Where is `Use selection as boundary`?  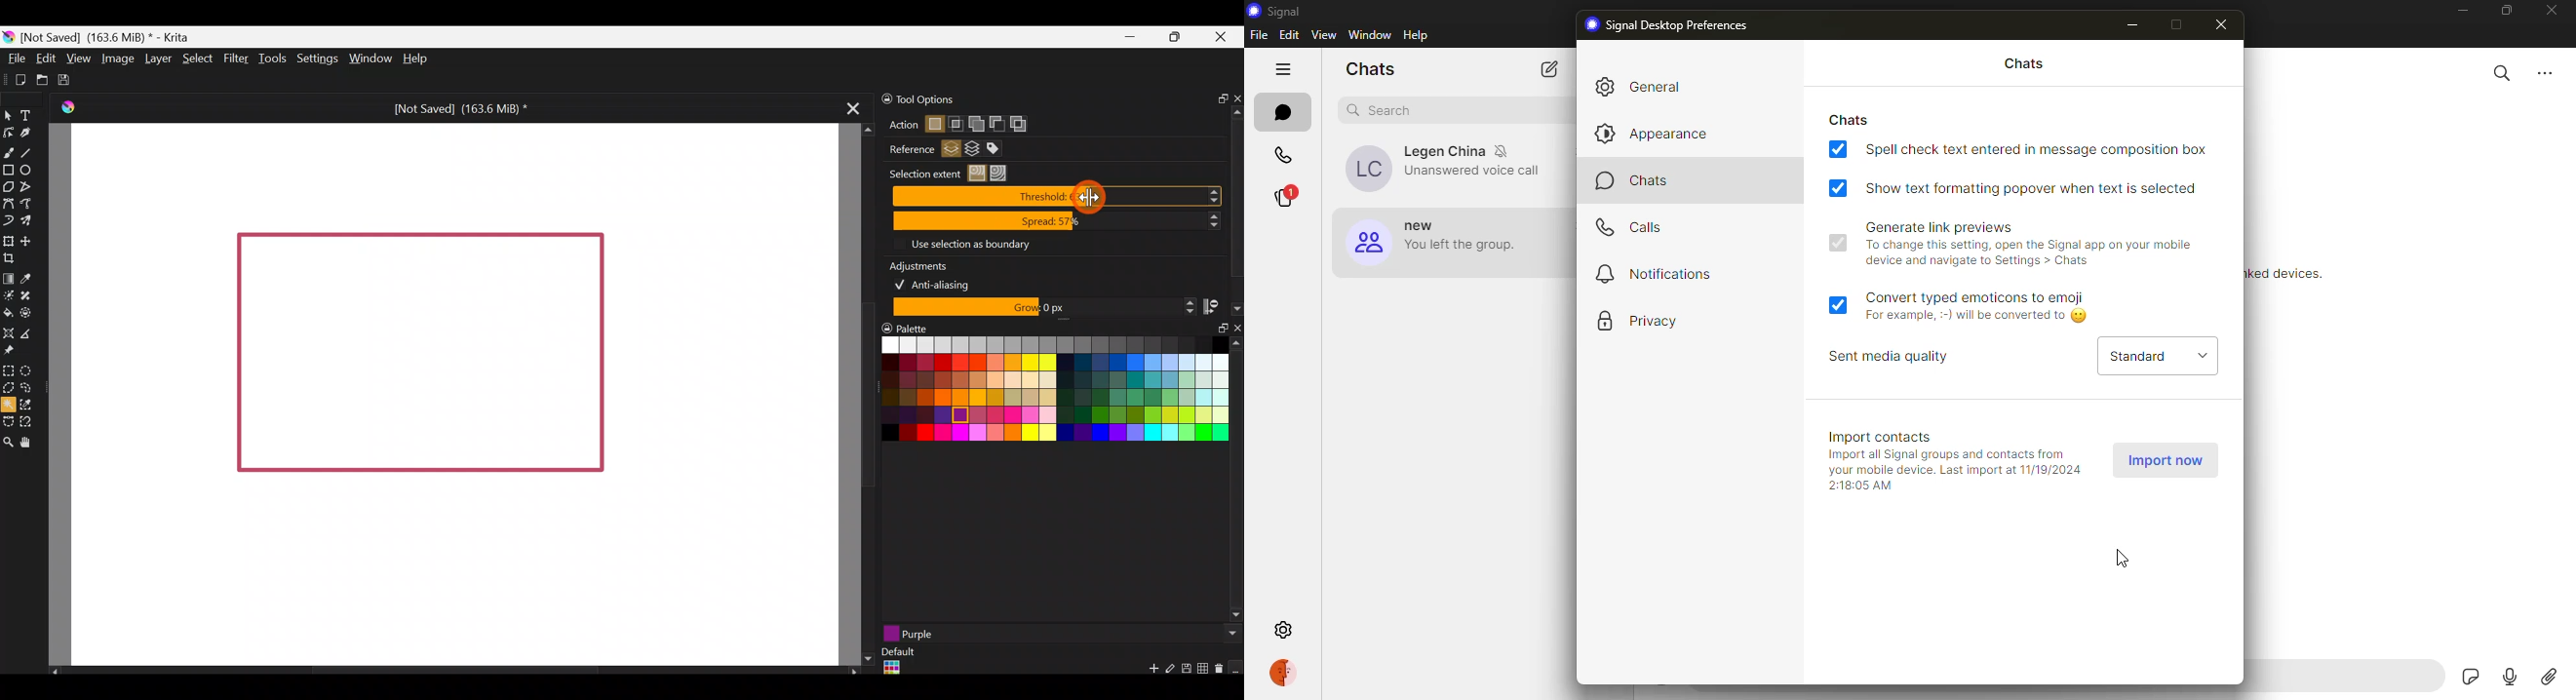 Use selection as boundary is located at coordinates (970, 243).